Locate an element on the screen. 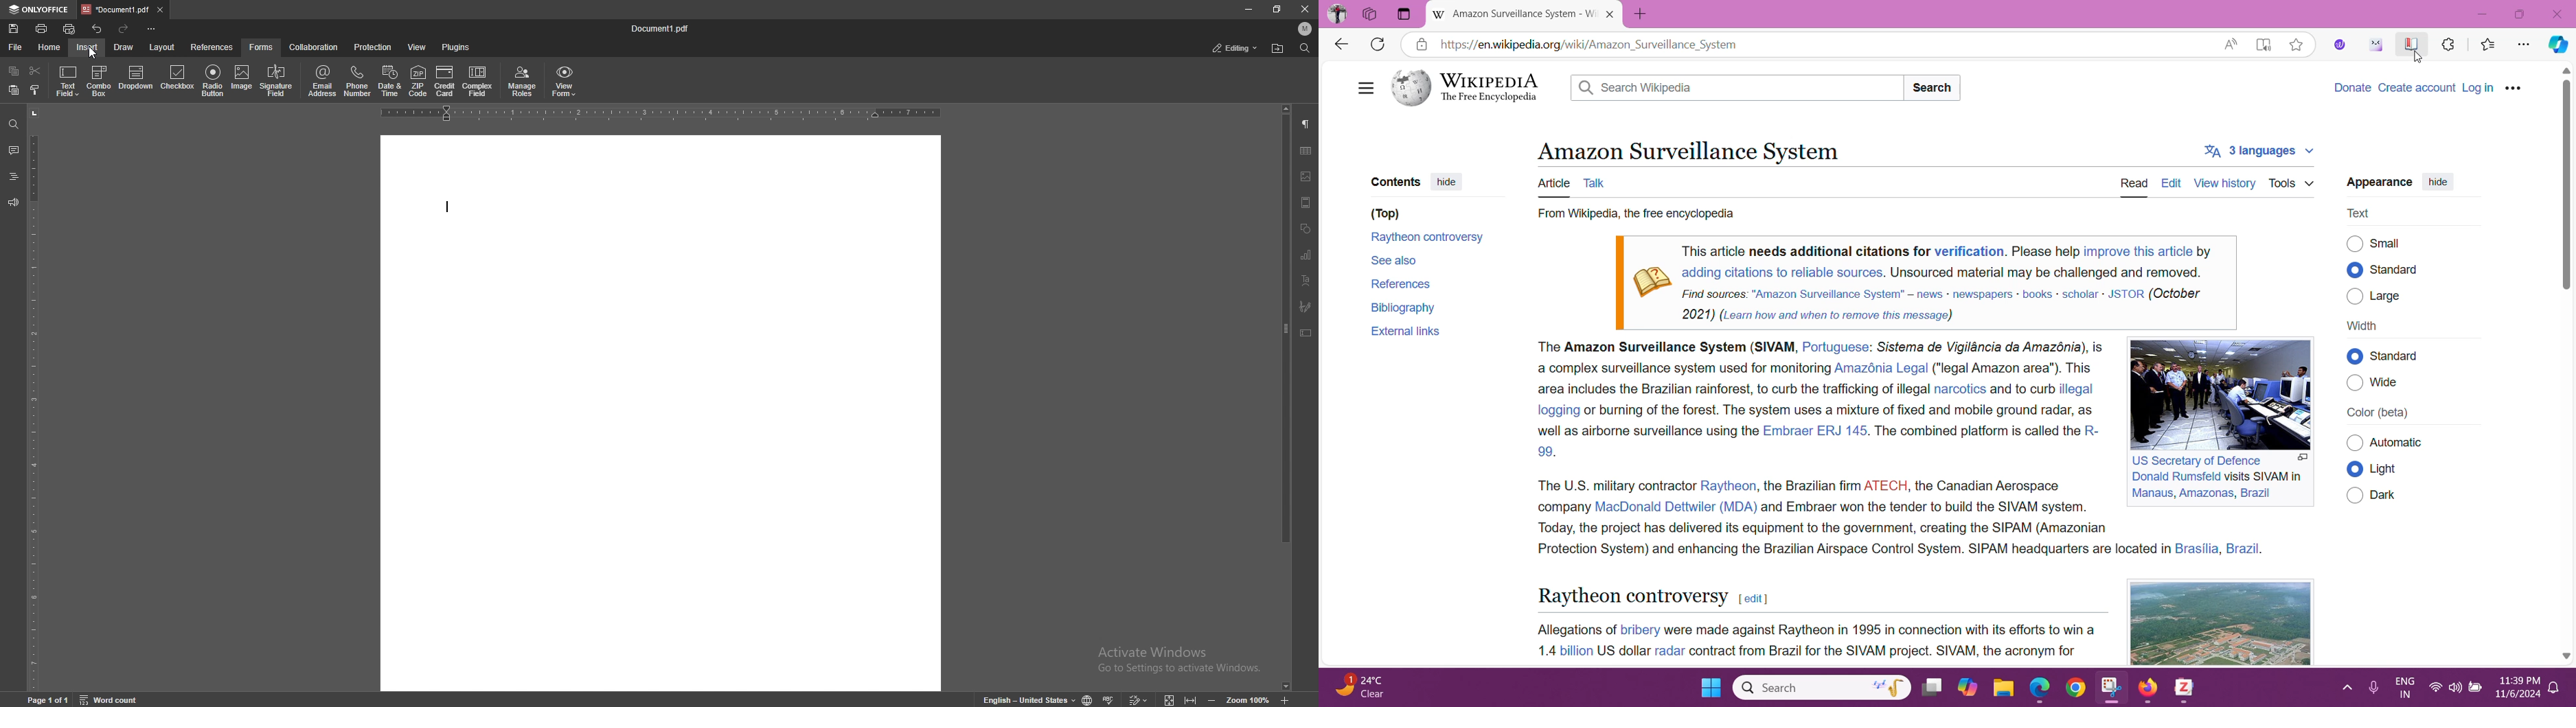 Image resolution: width=2576 pixels, height=728 pixels. Raytheon is located at coordinates (1729, 486).